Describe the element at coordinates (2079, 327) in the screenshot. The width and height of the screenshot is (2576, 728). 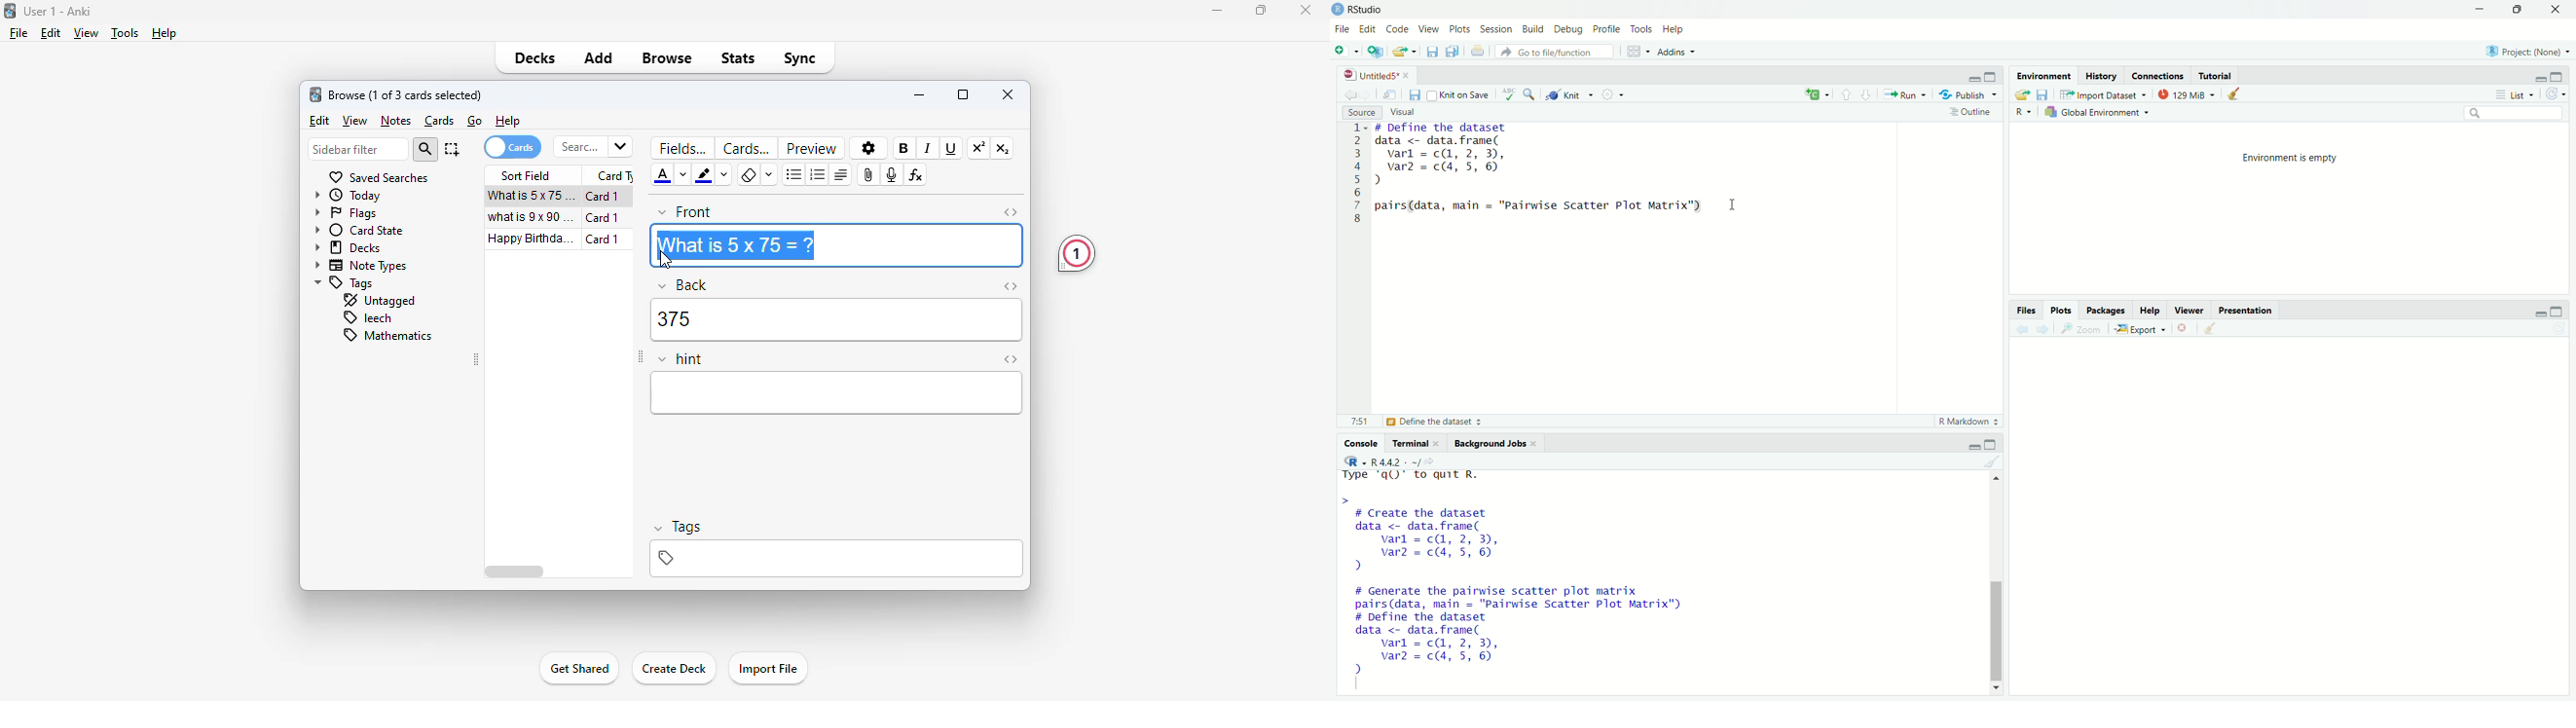
I see `Zoom` at that location.